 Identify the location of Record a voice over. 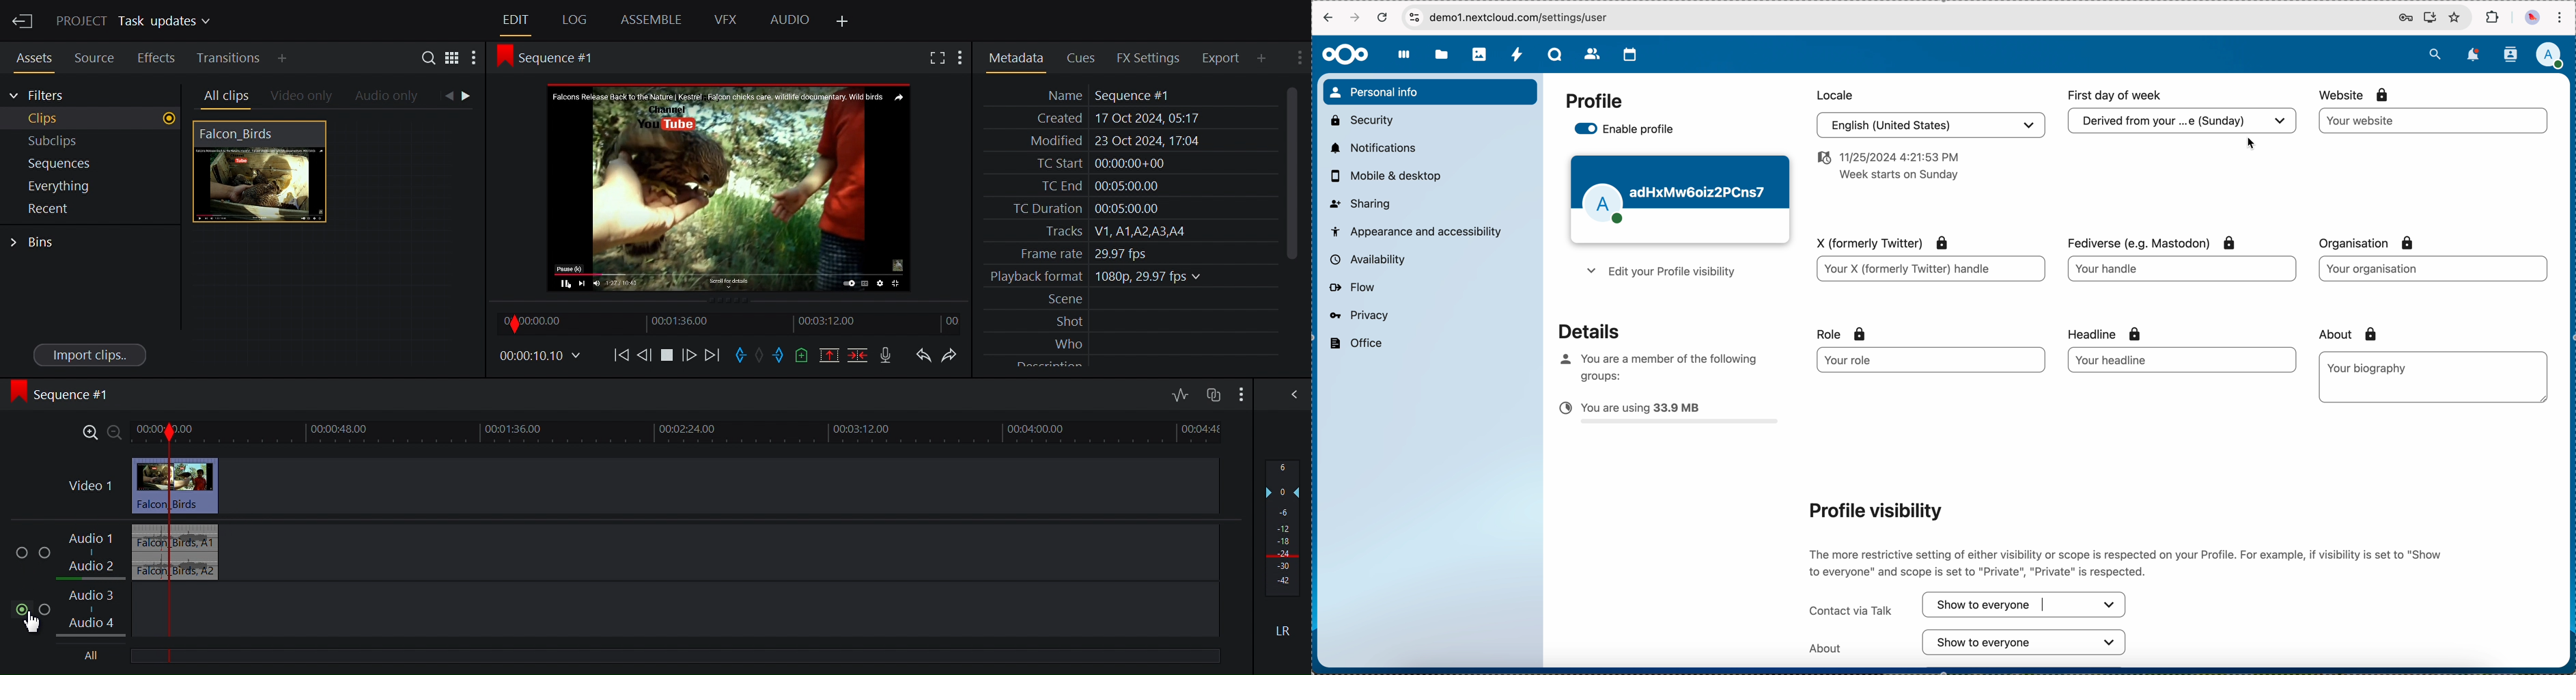
(887, 356).